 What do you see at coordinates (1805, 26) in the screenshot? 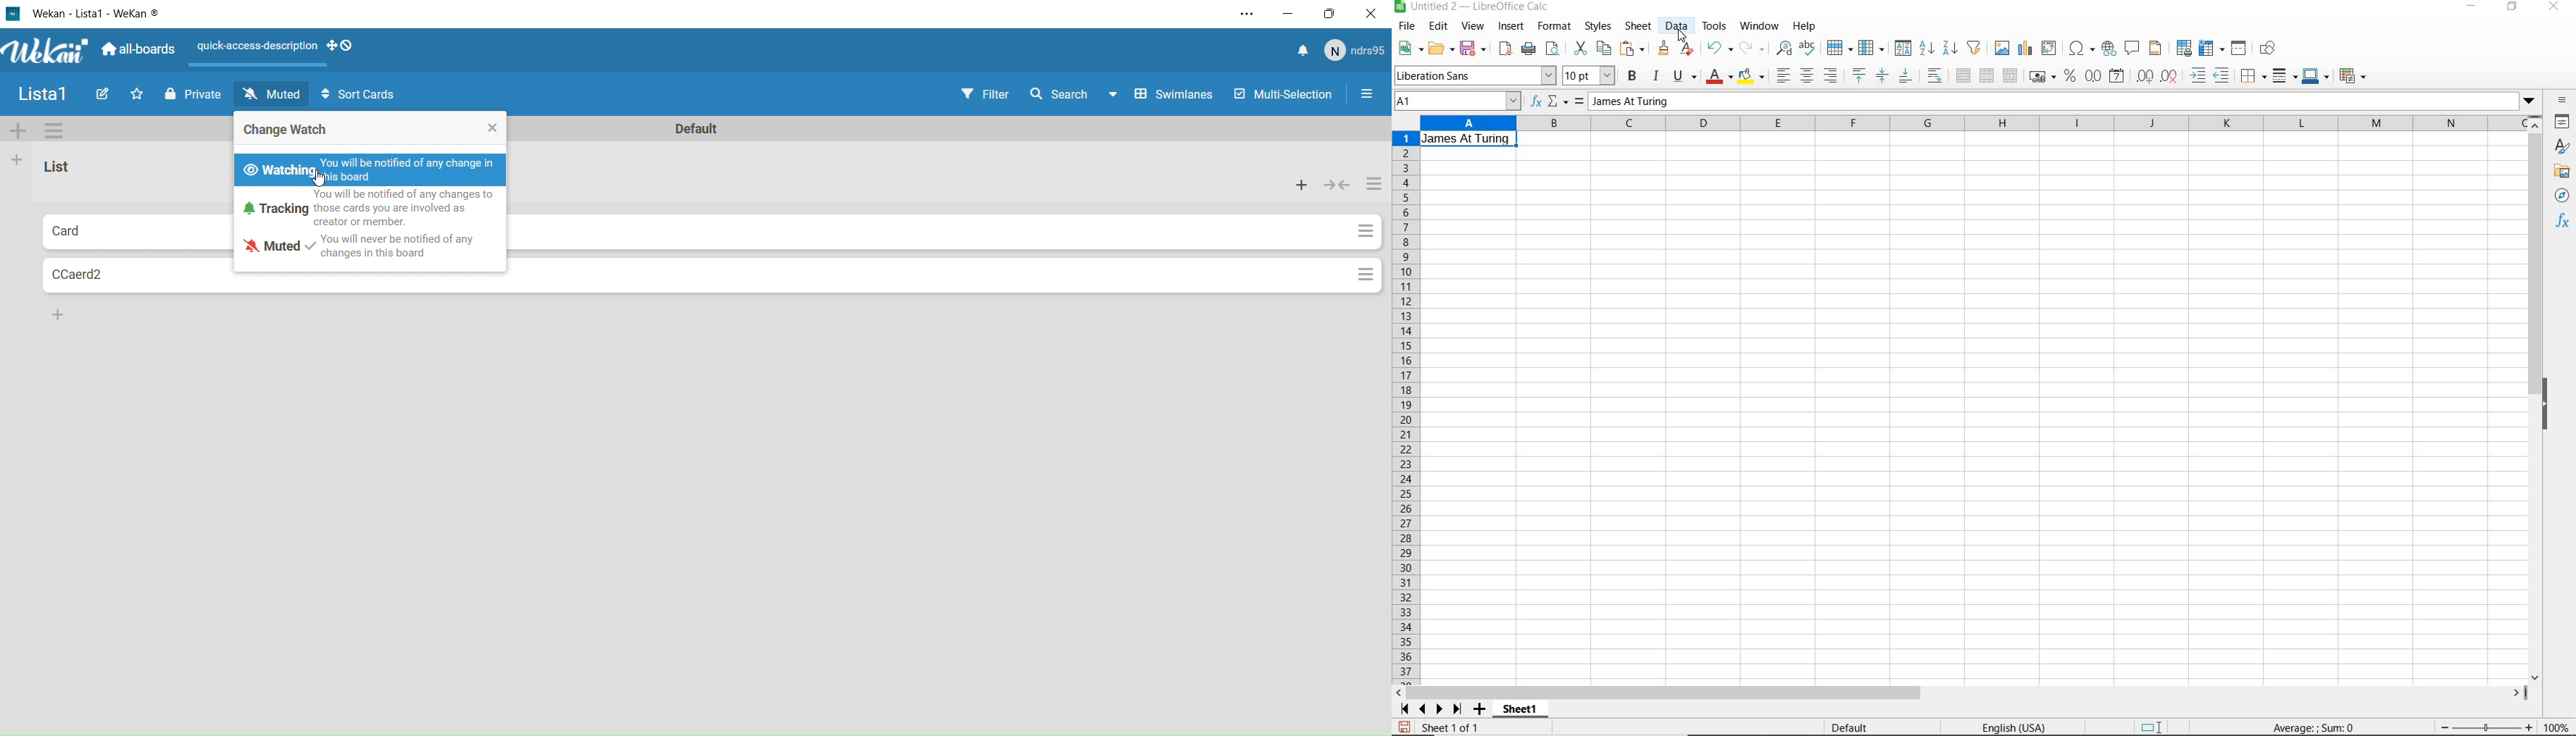
I see `help` at bounding box center [1805, 26].